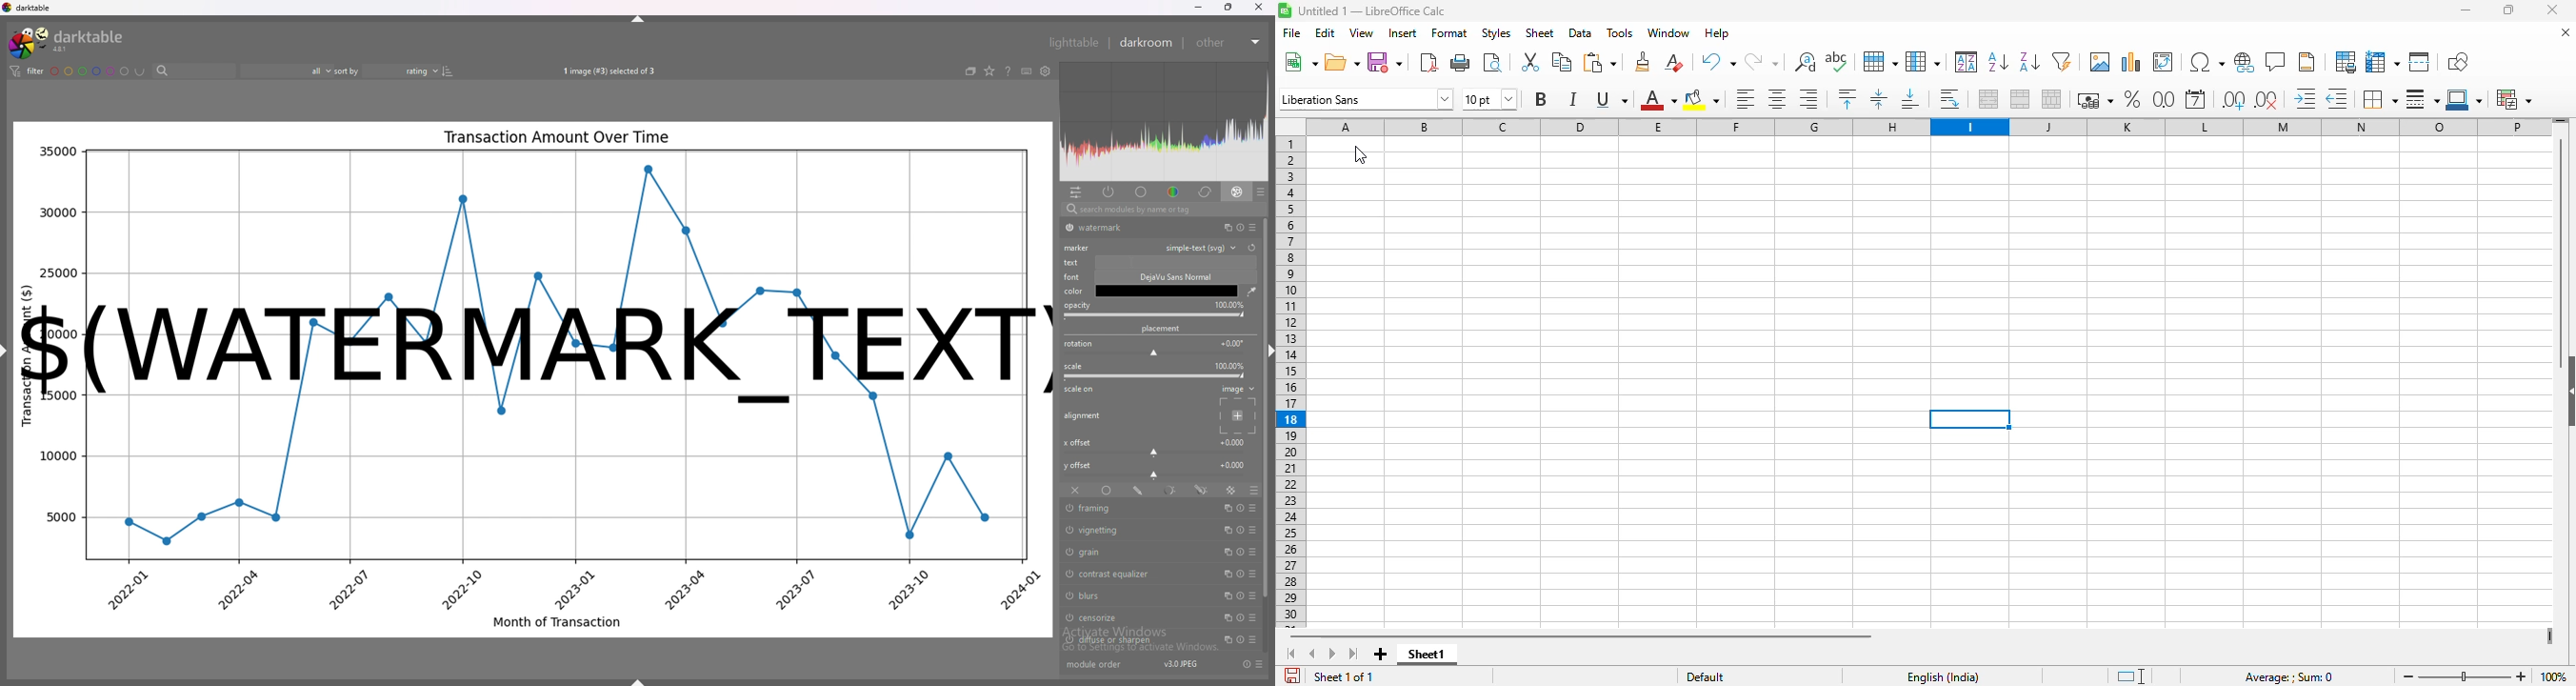  Describe the element at coordinates (2514, 100) in the screenshot. I see `conditional` at that location.